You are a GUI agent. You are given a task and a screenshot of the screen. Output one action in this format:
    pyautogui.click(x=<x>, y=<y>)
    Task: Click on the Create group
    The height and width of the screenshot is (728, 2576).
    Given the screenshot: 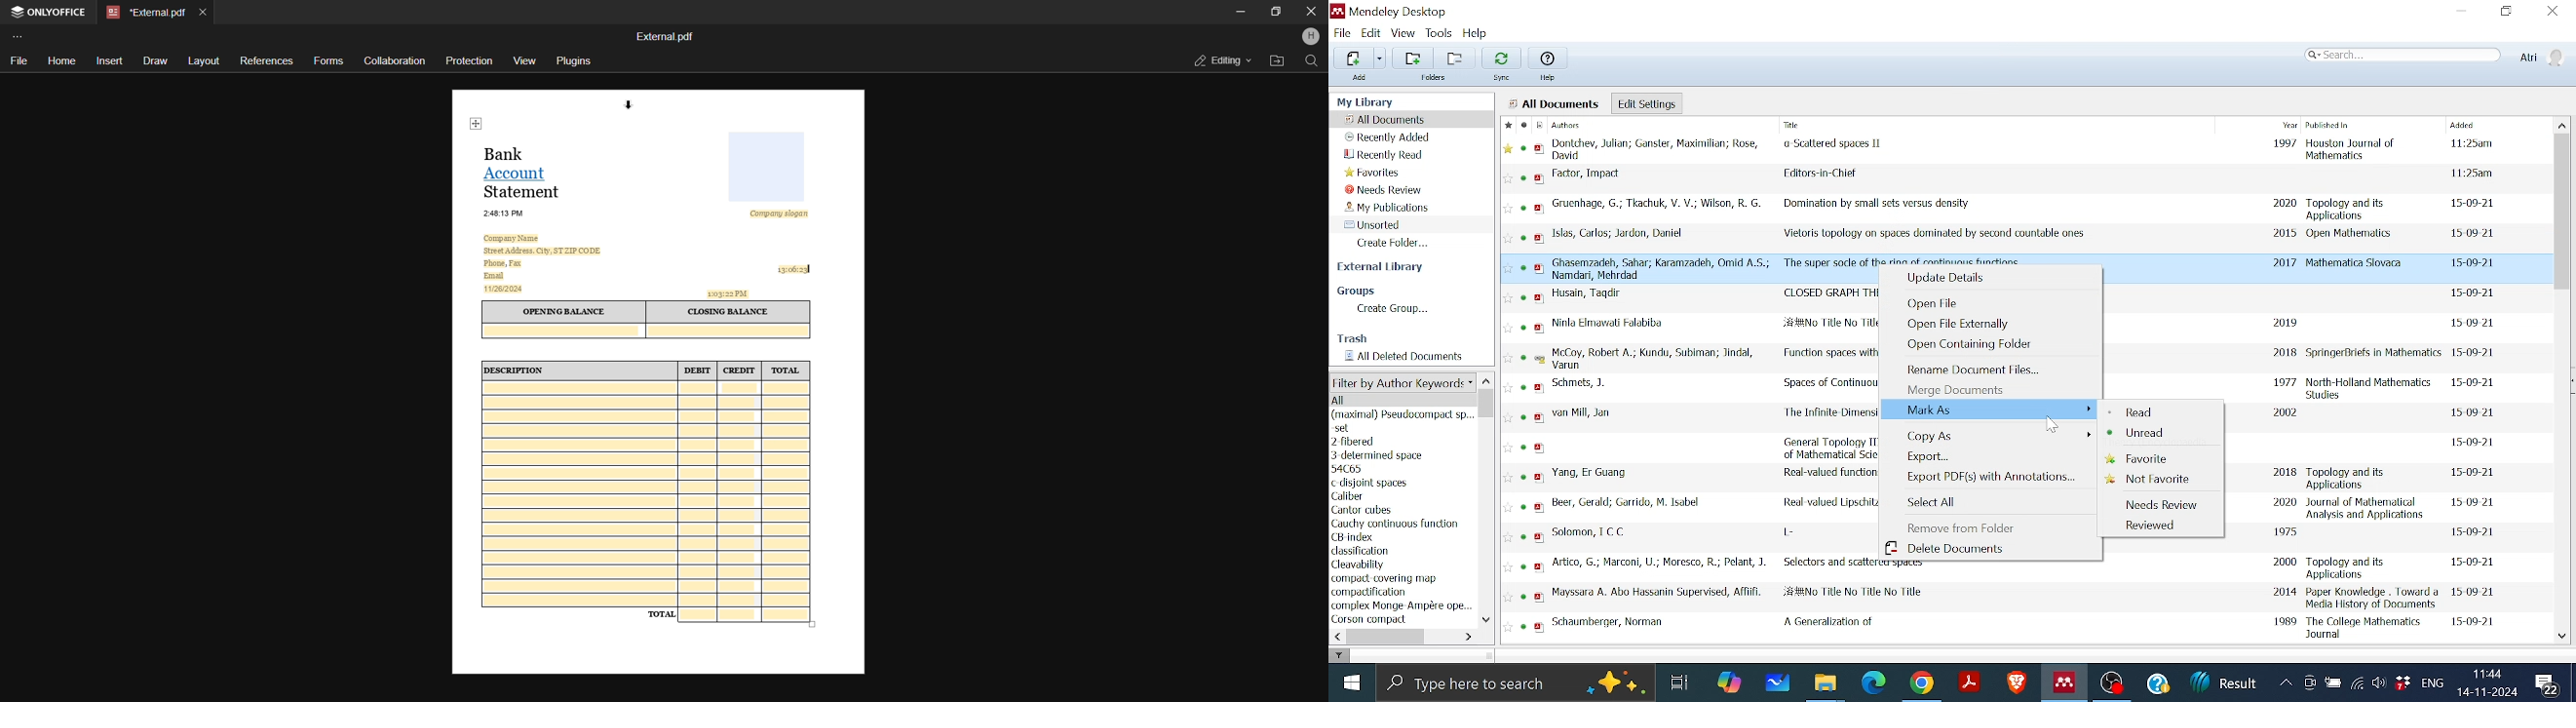 What is the action you would take?
    pyautogui.click(x=1390, y=310)
    